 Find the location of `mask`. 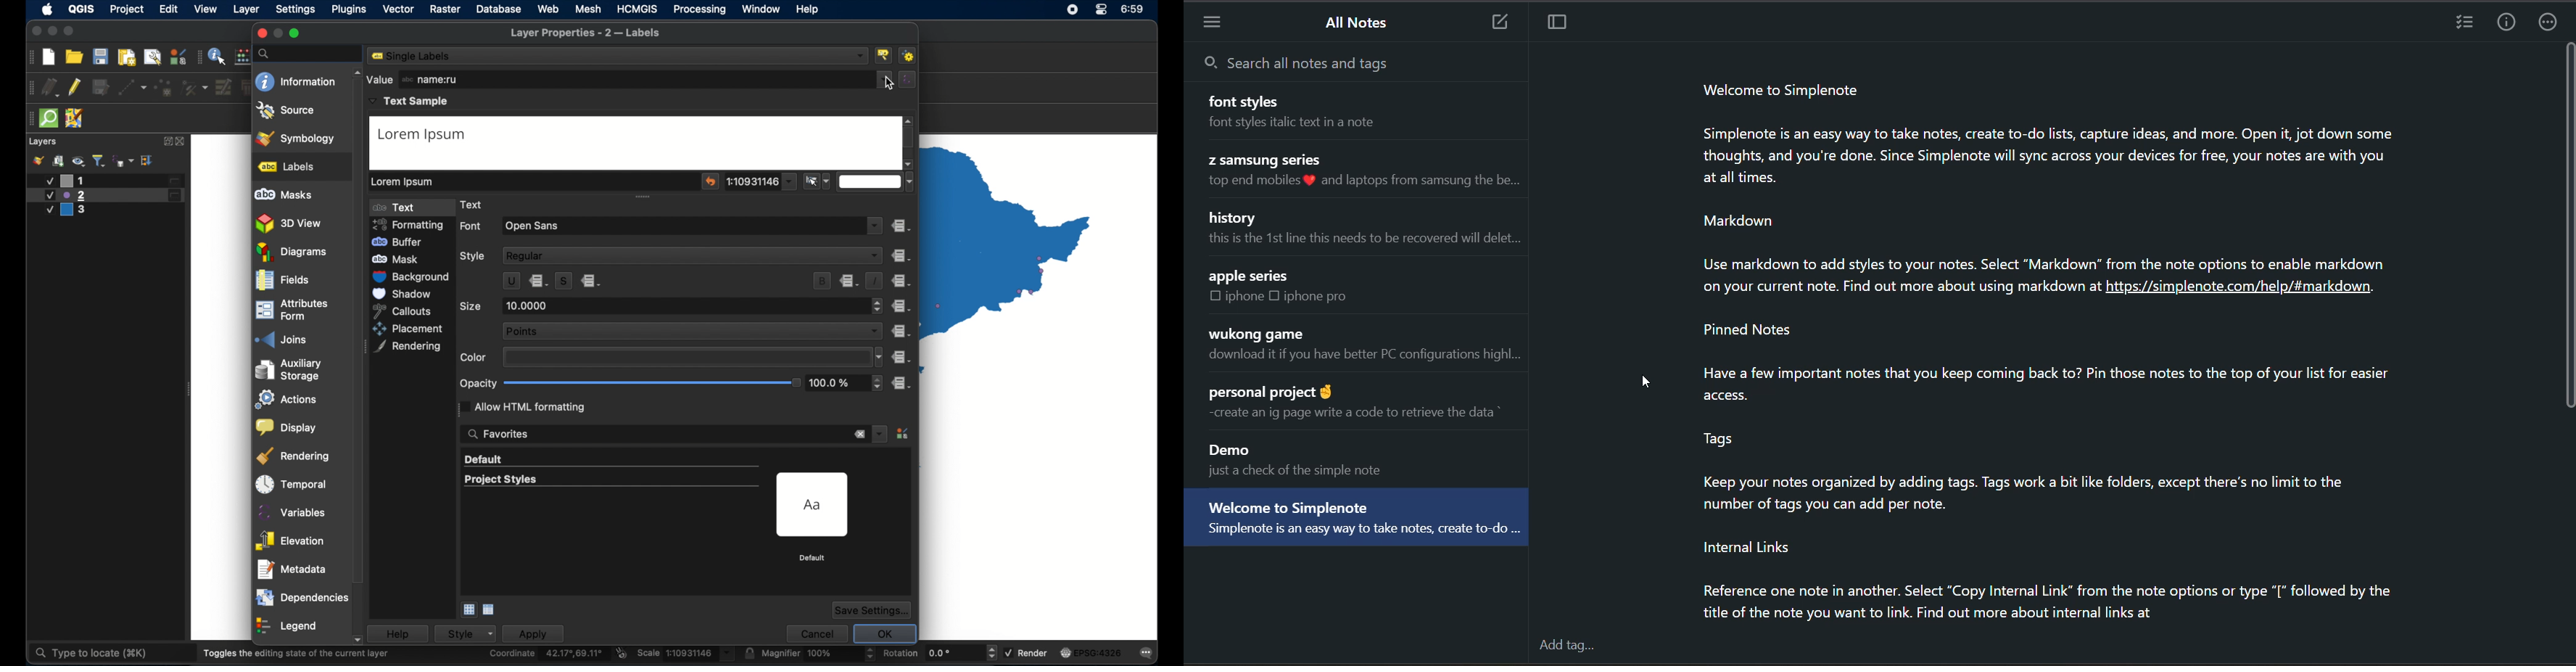

mask is located at coordinates (401, 258).